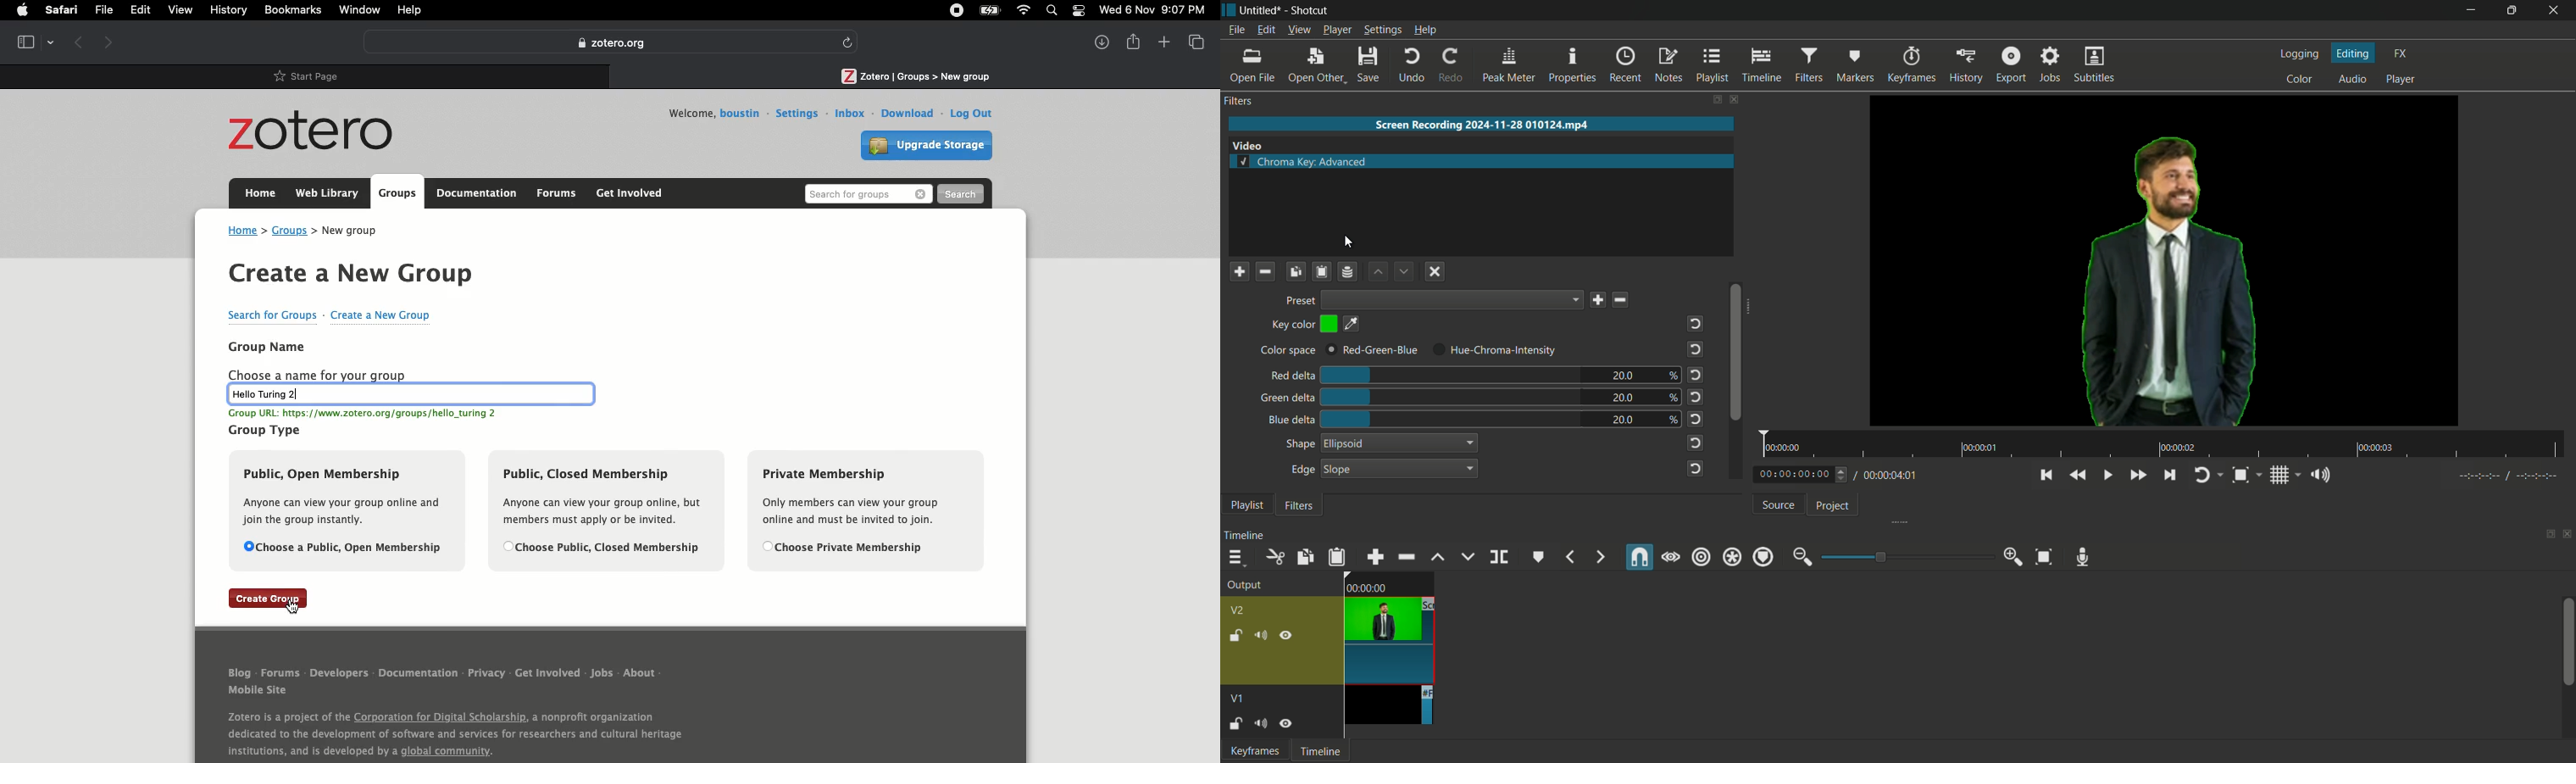 The width and height of the screenshot is (2576, 784). Describe the element at coordinates (1537, 558) in the screenshot. I see `create or edit marker` at that location.